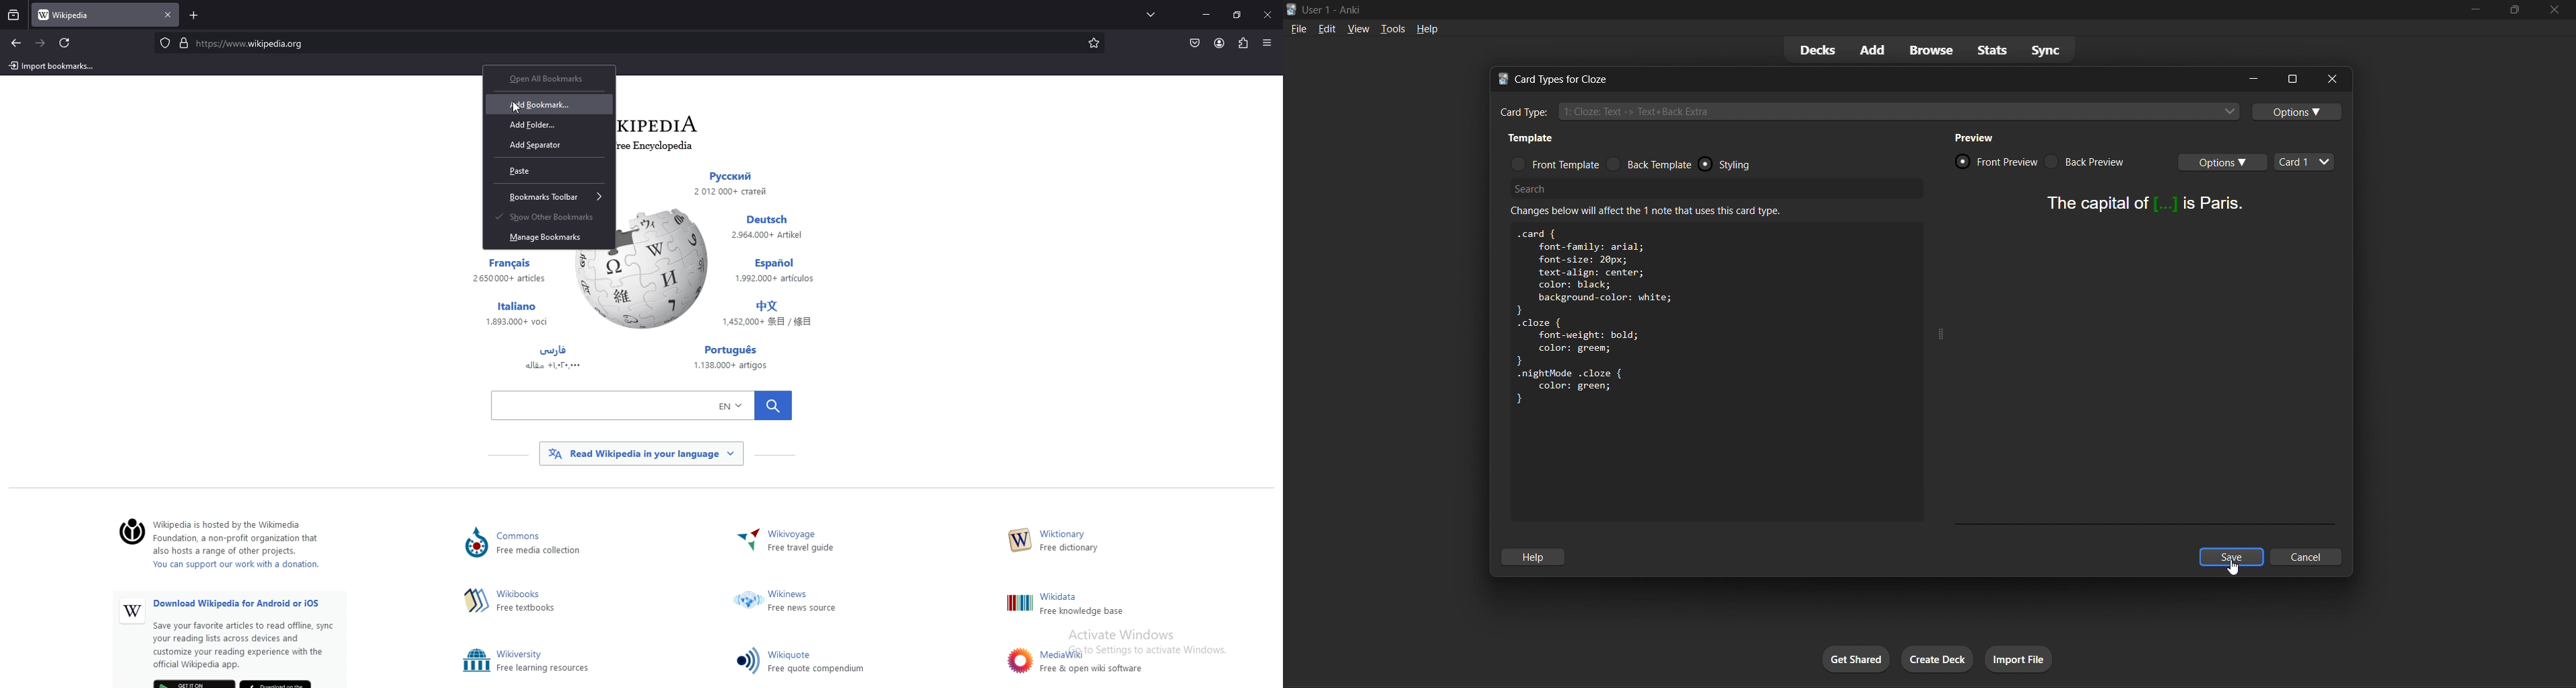 Image resolution: width=2576 pixels, height=700 pixels. I want to click on recent browsing, so click(14, 16).